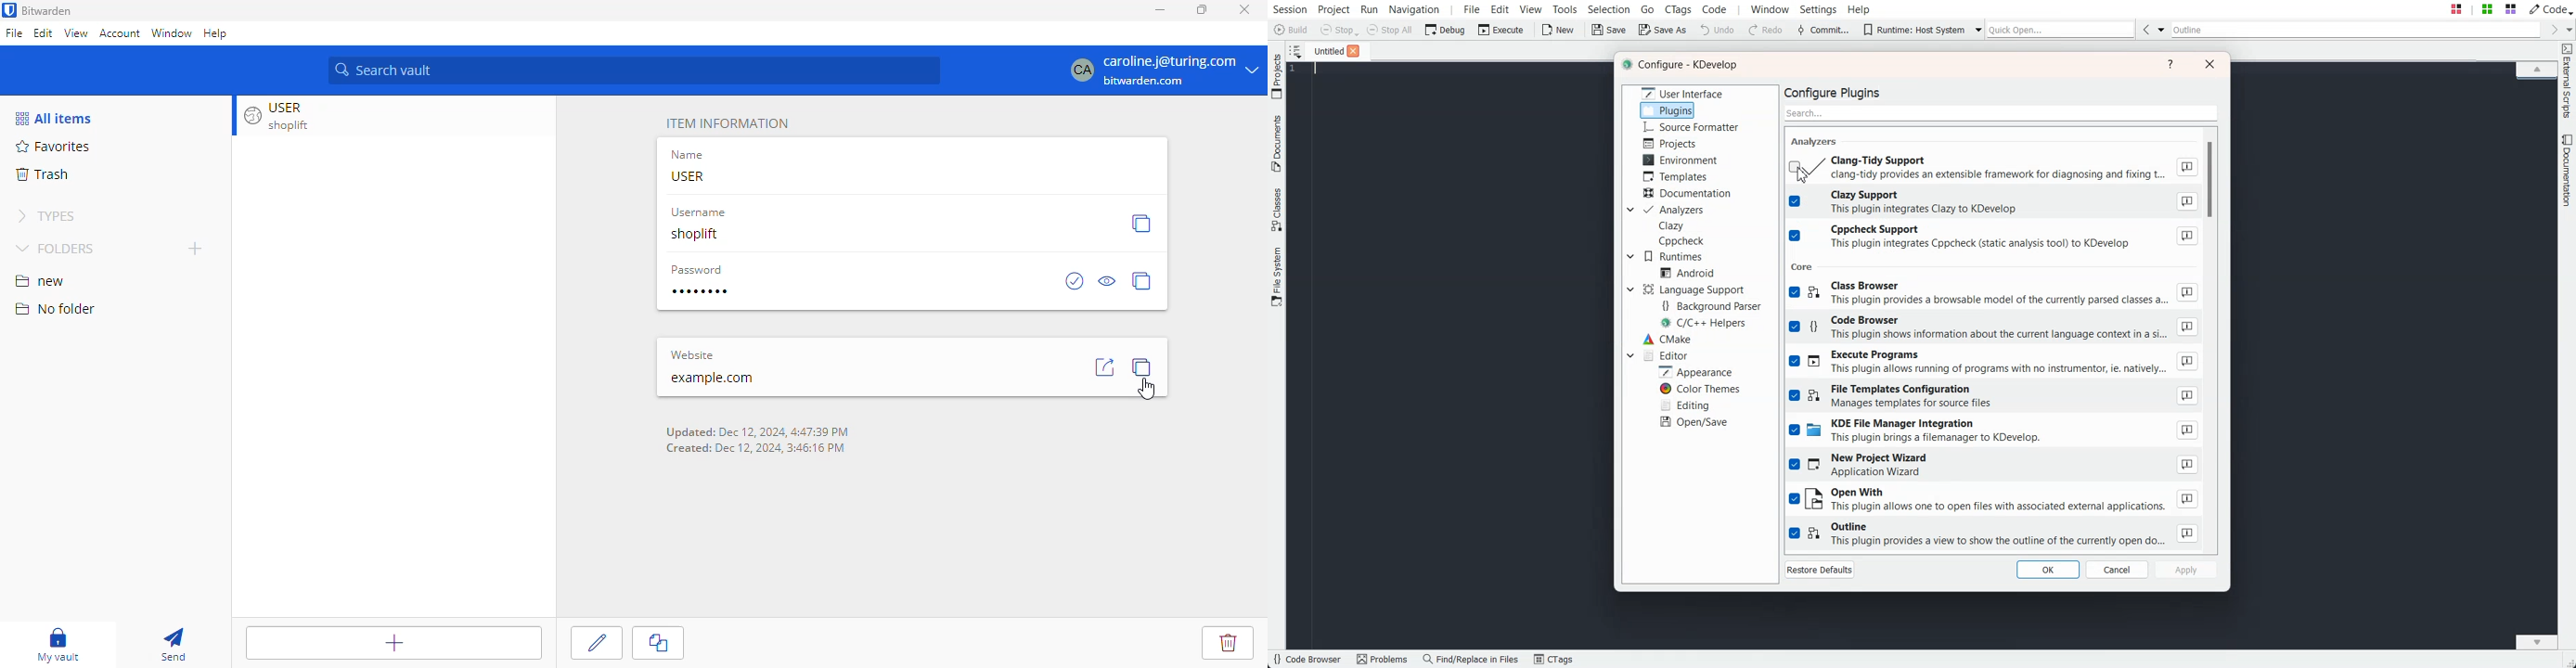 The width and height of the screenshot is (2576, 672). What do you see at coordinates (2187, 569) in the screenshot?
I see `Apply` at bounding box center [2187, 569].